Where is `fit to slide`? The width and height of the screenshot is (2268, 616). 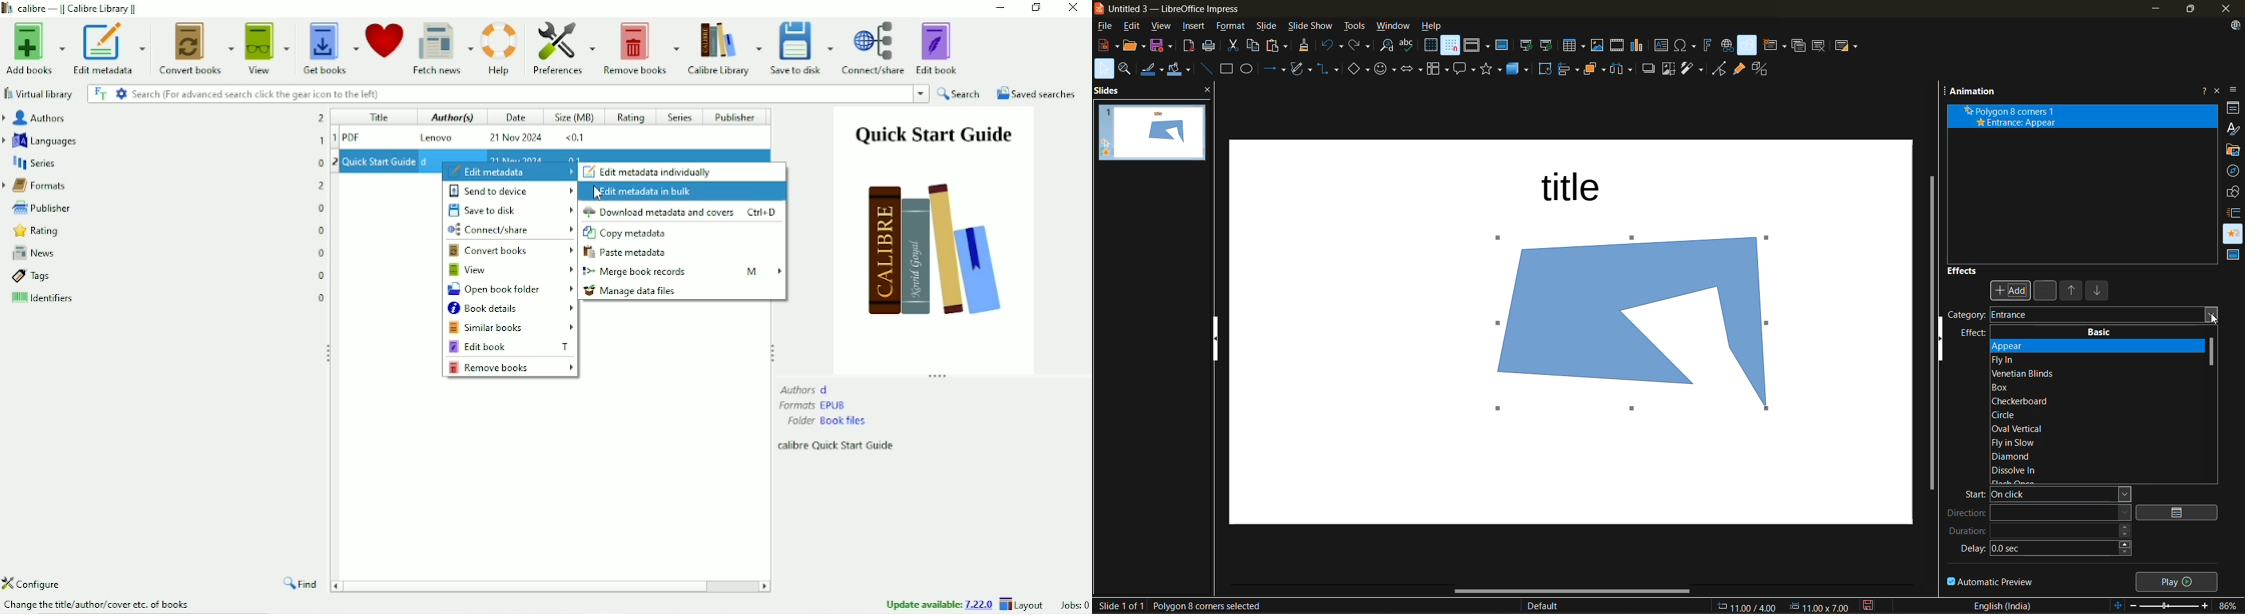
fit to slide is located at coordinates (2116, 604).